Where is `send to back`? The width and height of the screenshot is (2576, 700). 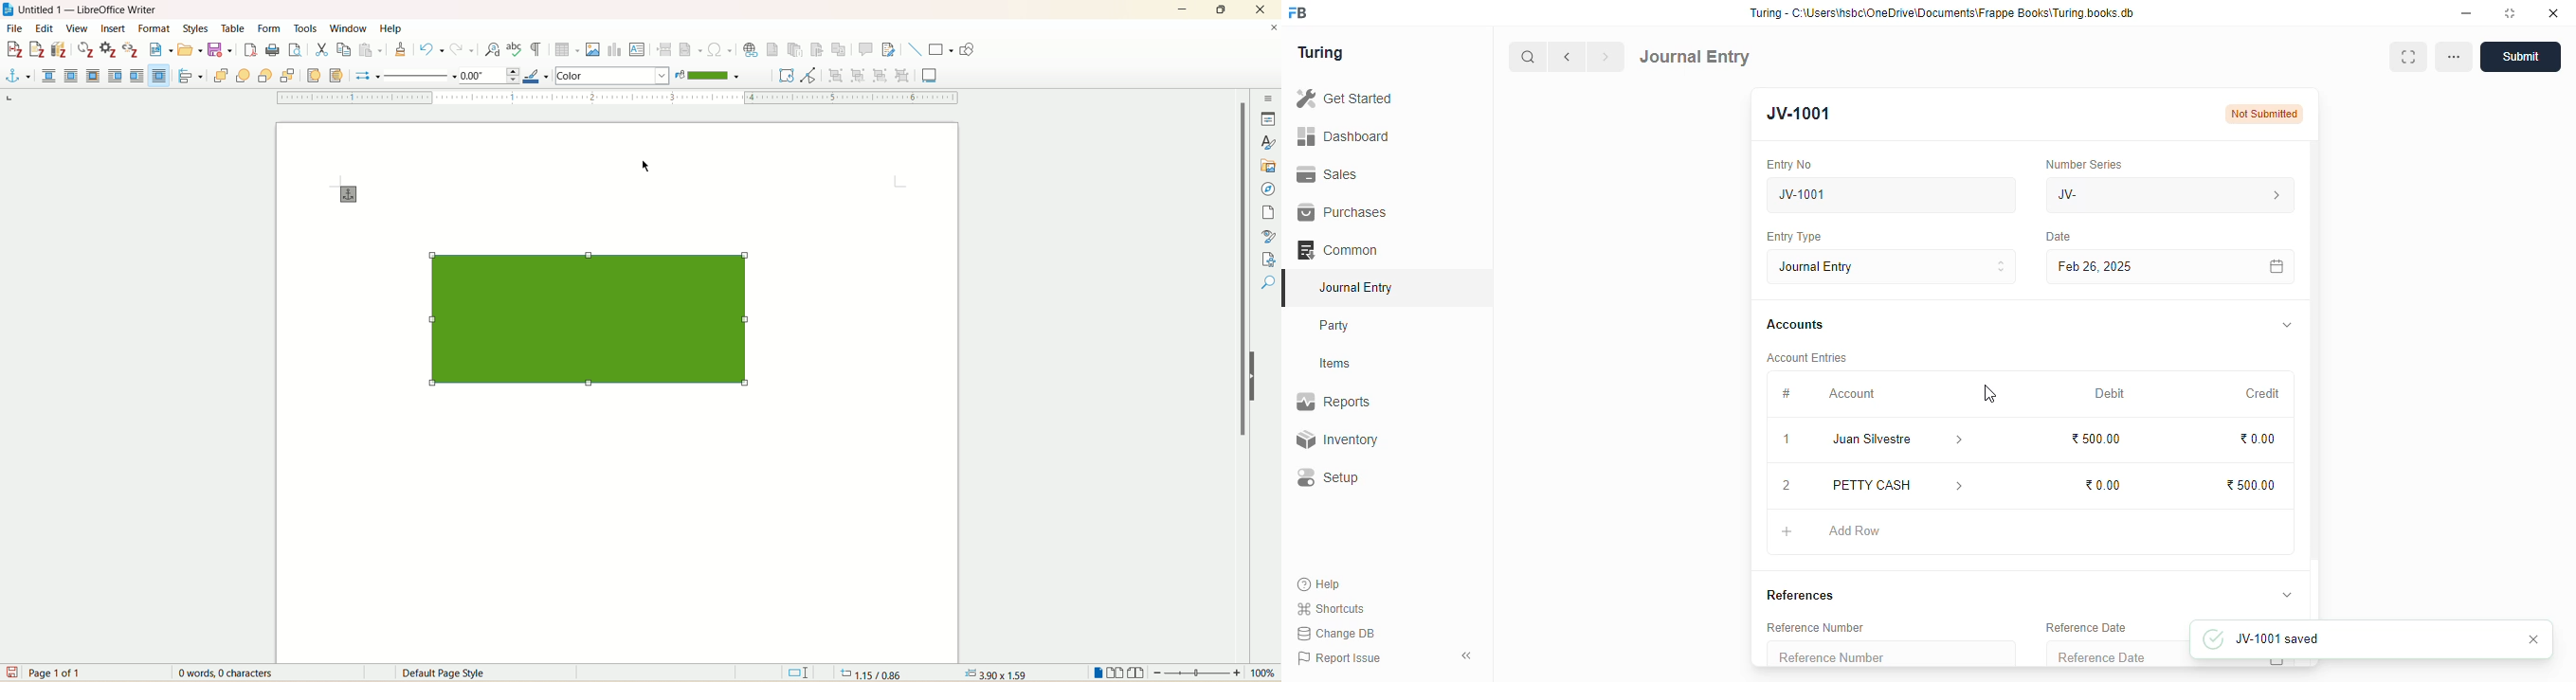
send to back is located at coordinates (286, 75).